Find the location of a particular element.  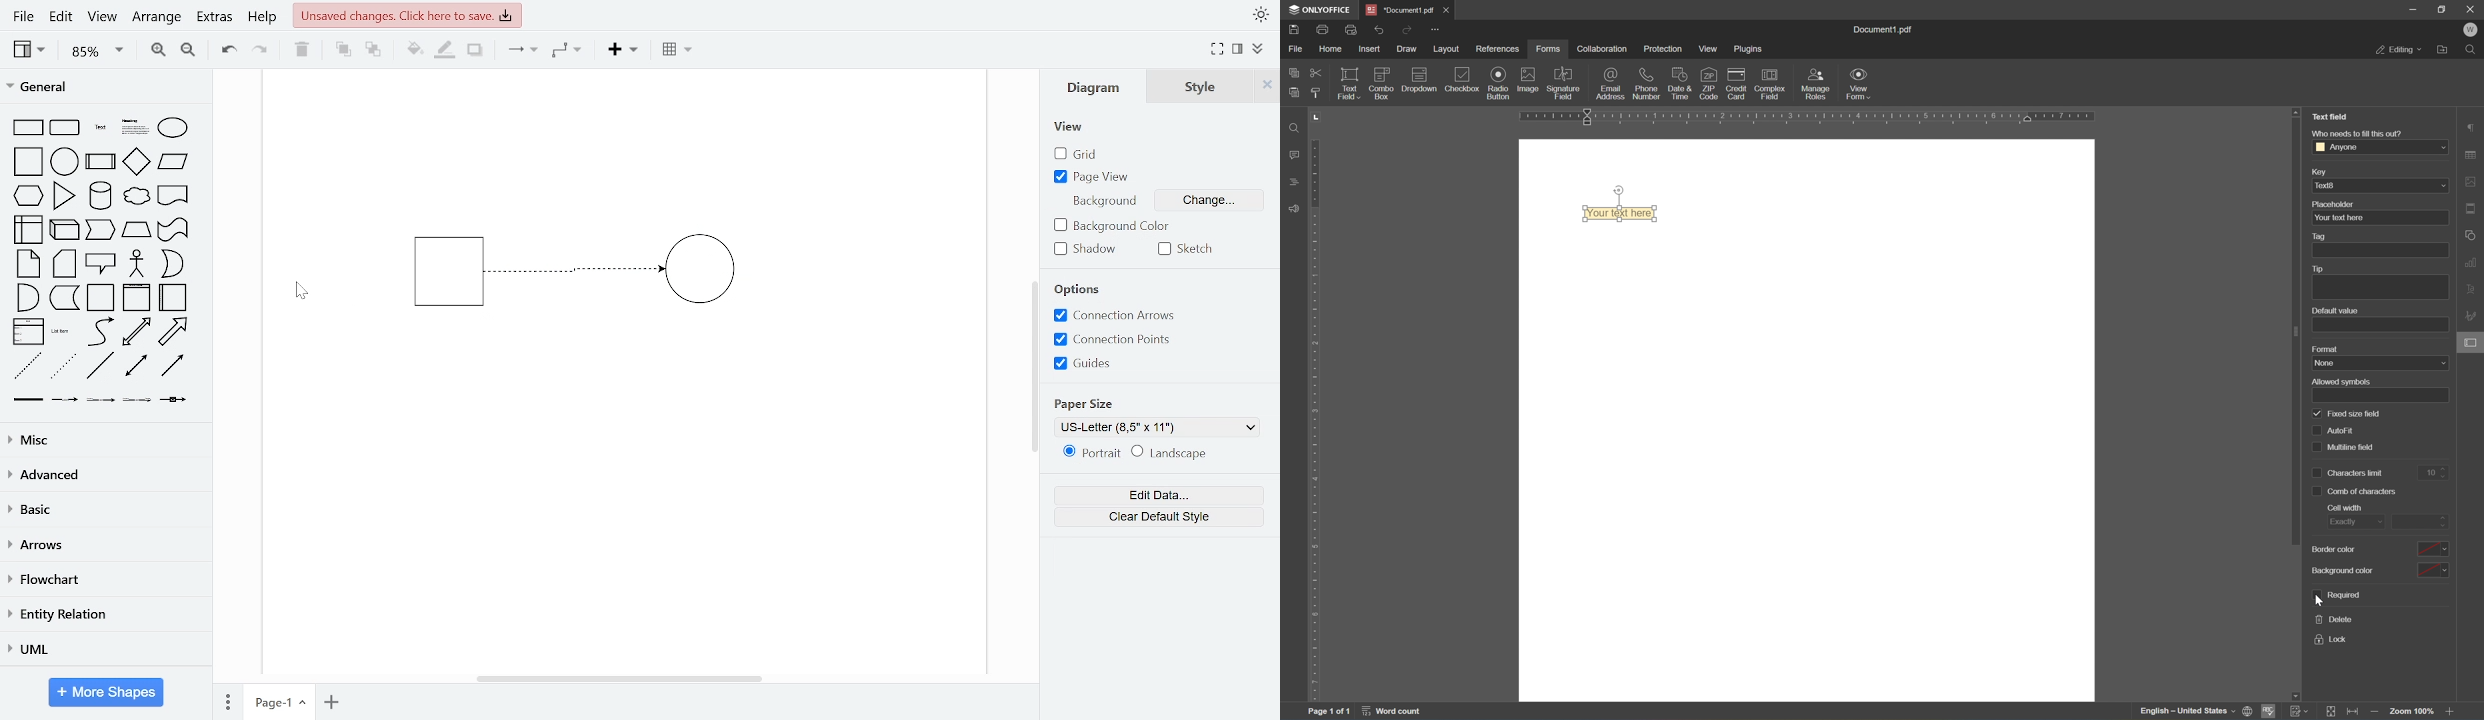

view is located at coordinates (100, 18).